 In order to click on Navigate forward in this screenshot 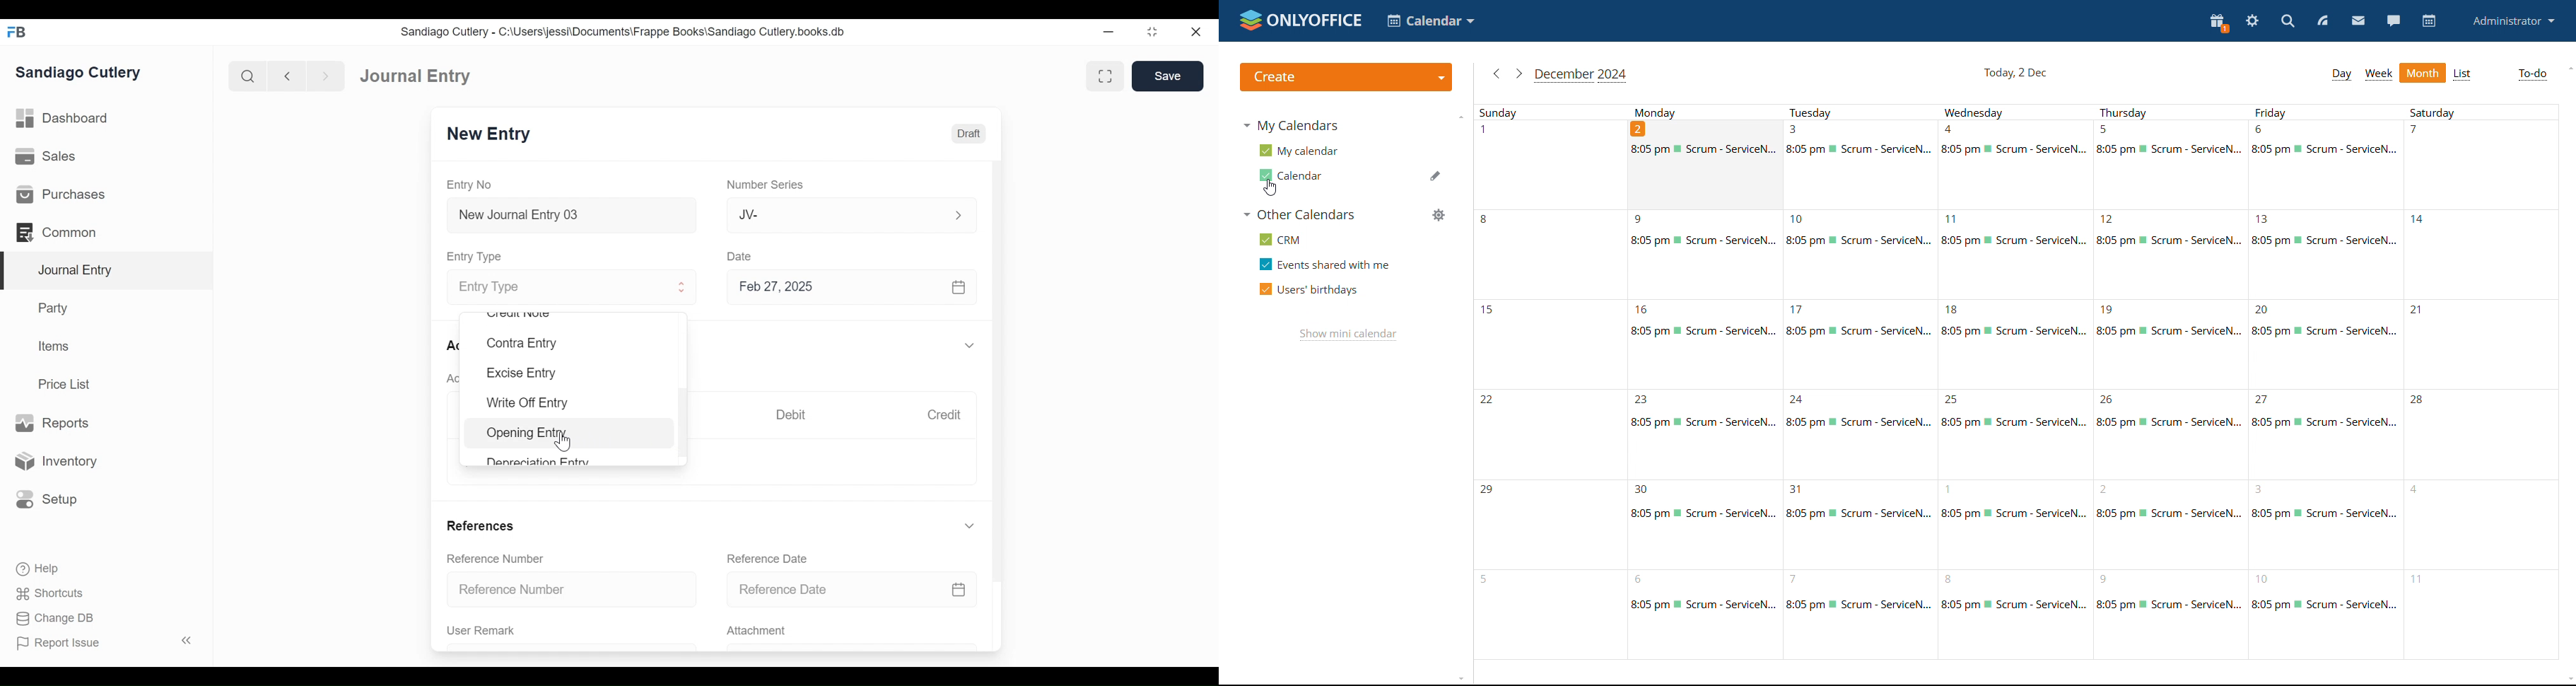, I will do `click(325, 76)`.